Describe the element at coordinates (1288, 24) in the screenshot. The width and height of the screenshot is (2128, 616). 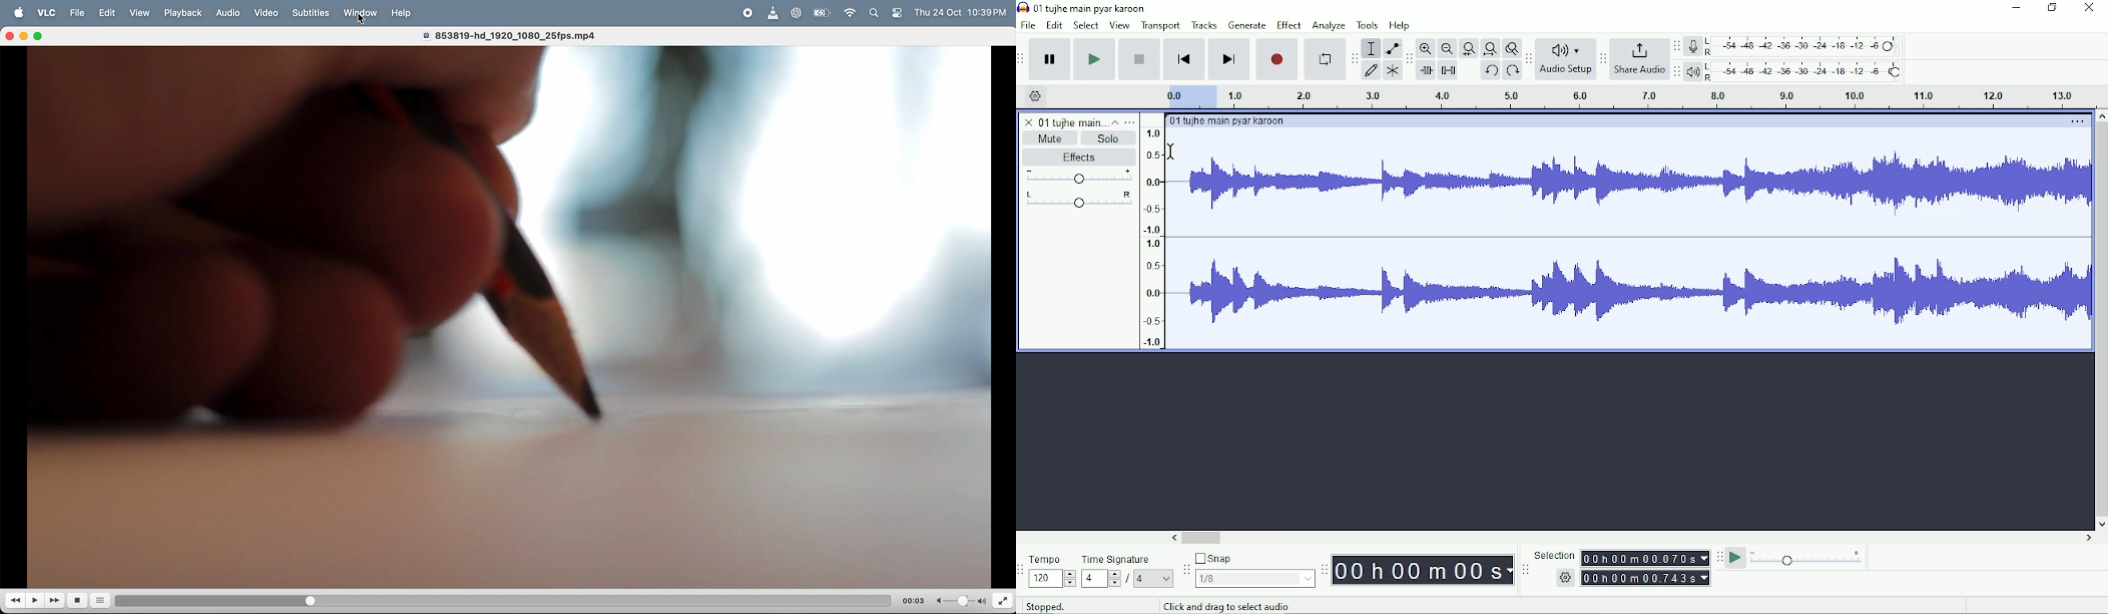
I see `Effect` at that location.